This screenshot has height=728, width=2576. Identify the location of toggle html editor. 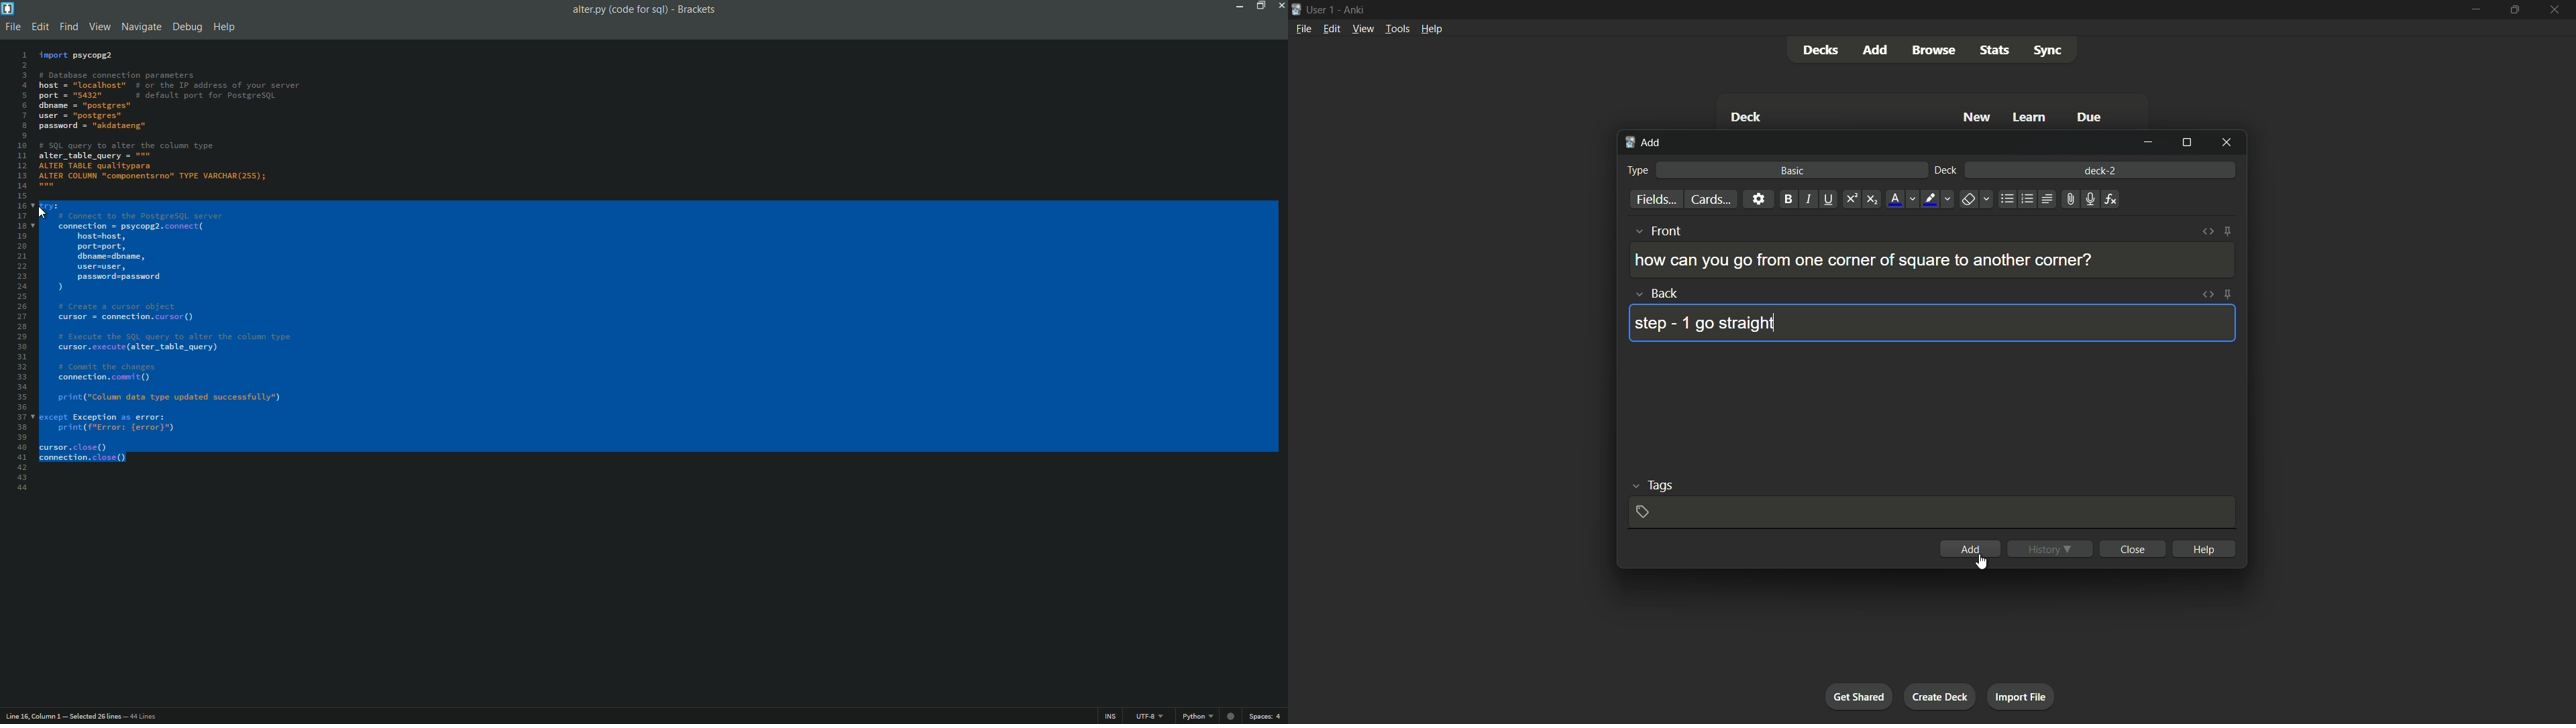
(2208, 293).